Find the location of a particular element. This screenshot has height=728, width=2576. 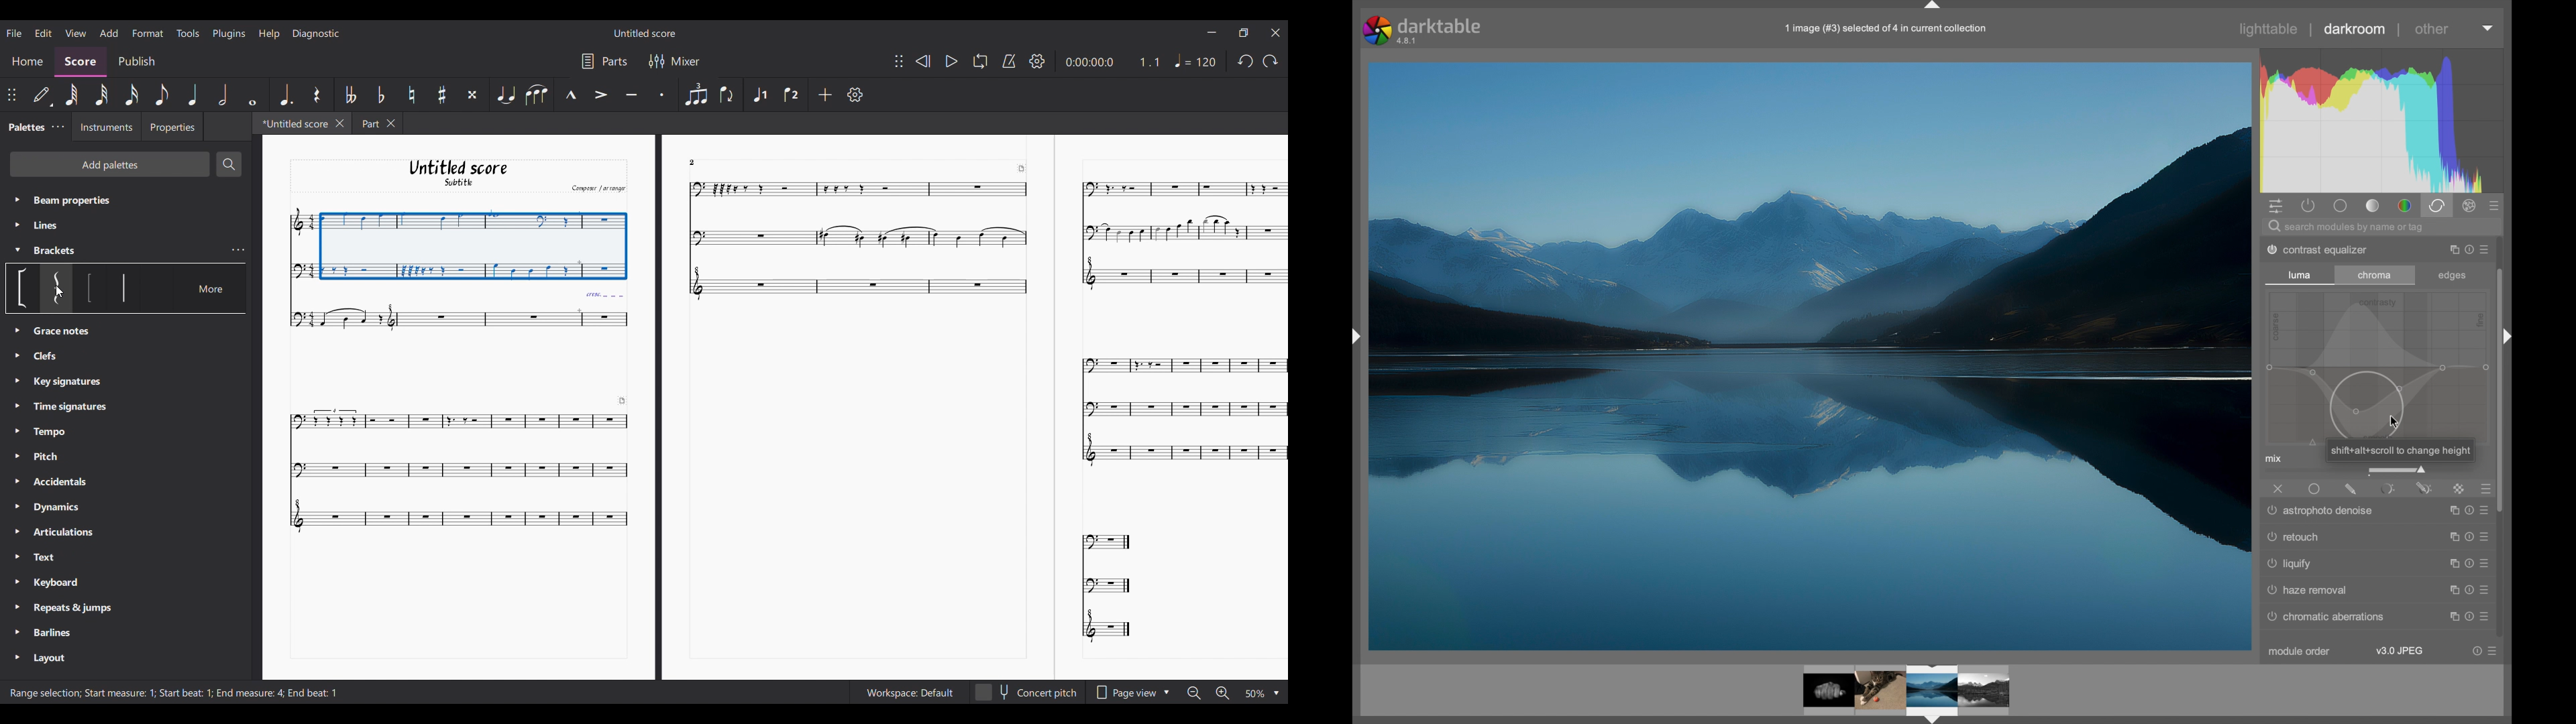

Score  is located at coordinates (81, 63).